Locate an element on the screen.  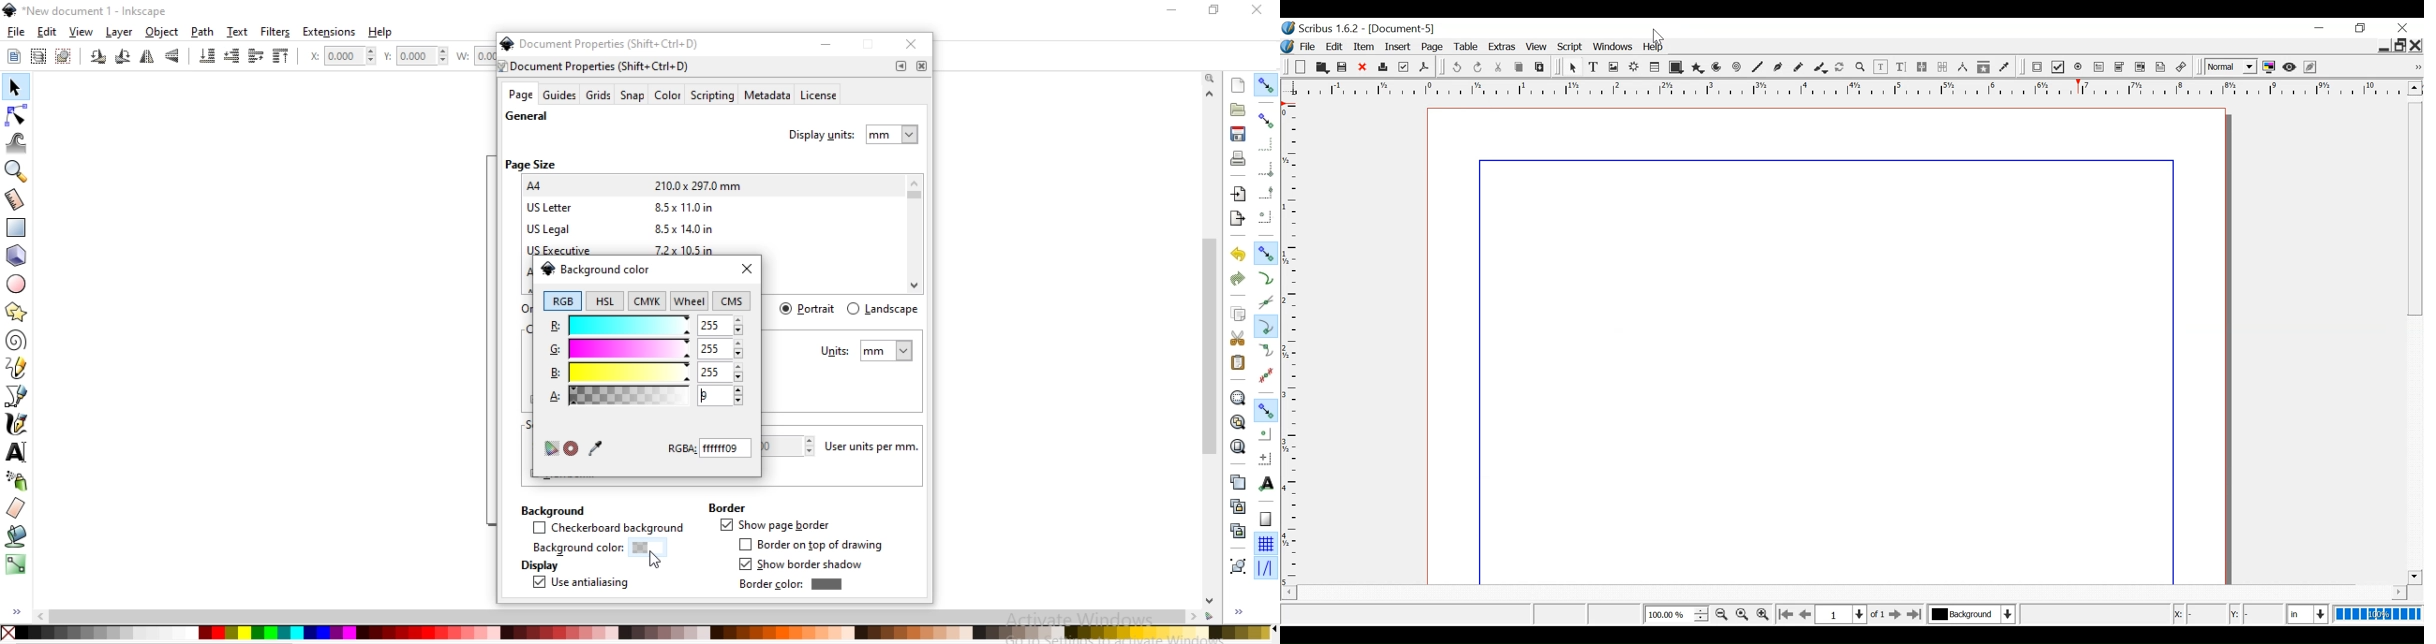
pick colors from image is located at coordinates (595, 447).